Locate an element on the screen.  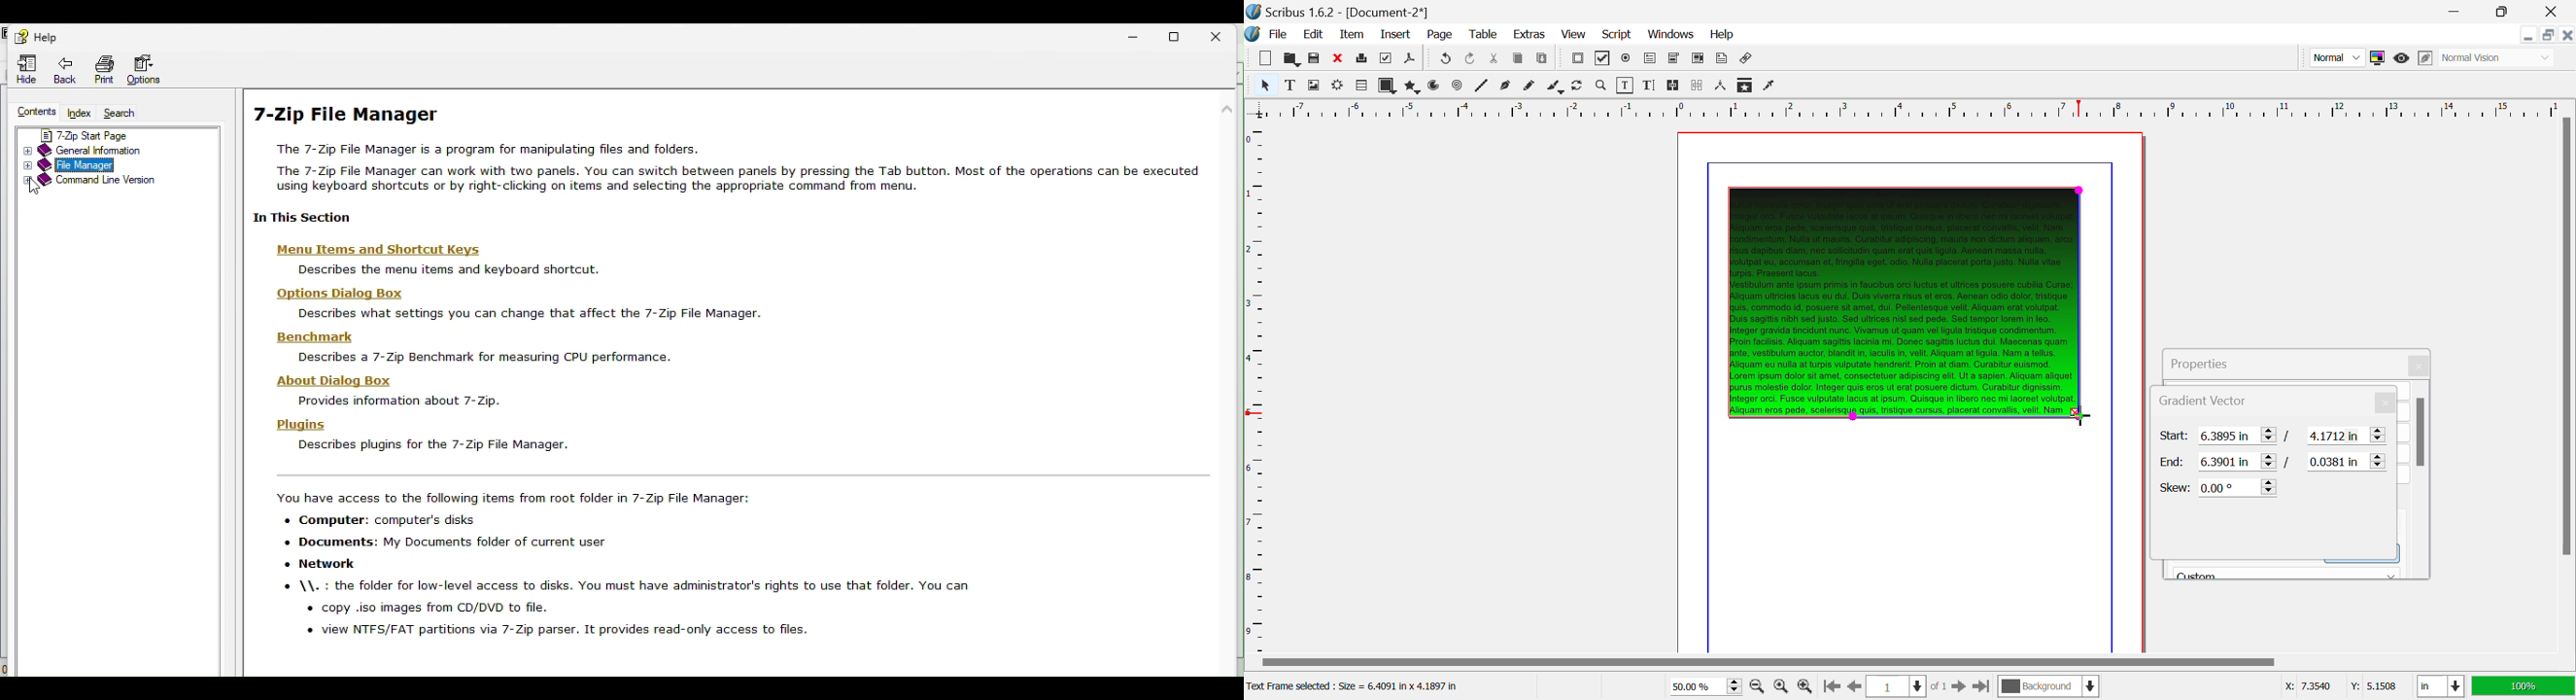
Gradient Effect Changed is located at coordinates (1902, 303).